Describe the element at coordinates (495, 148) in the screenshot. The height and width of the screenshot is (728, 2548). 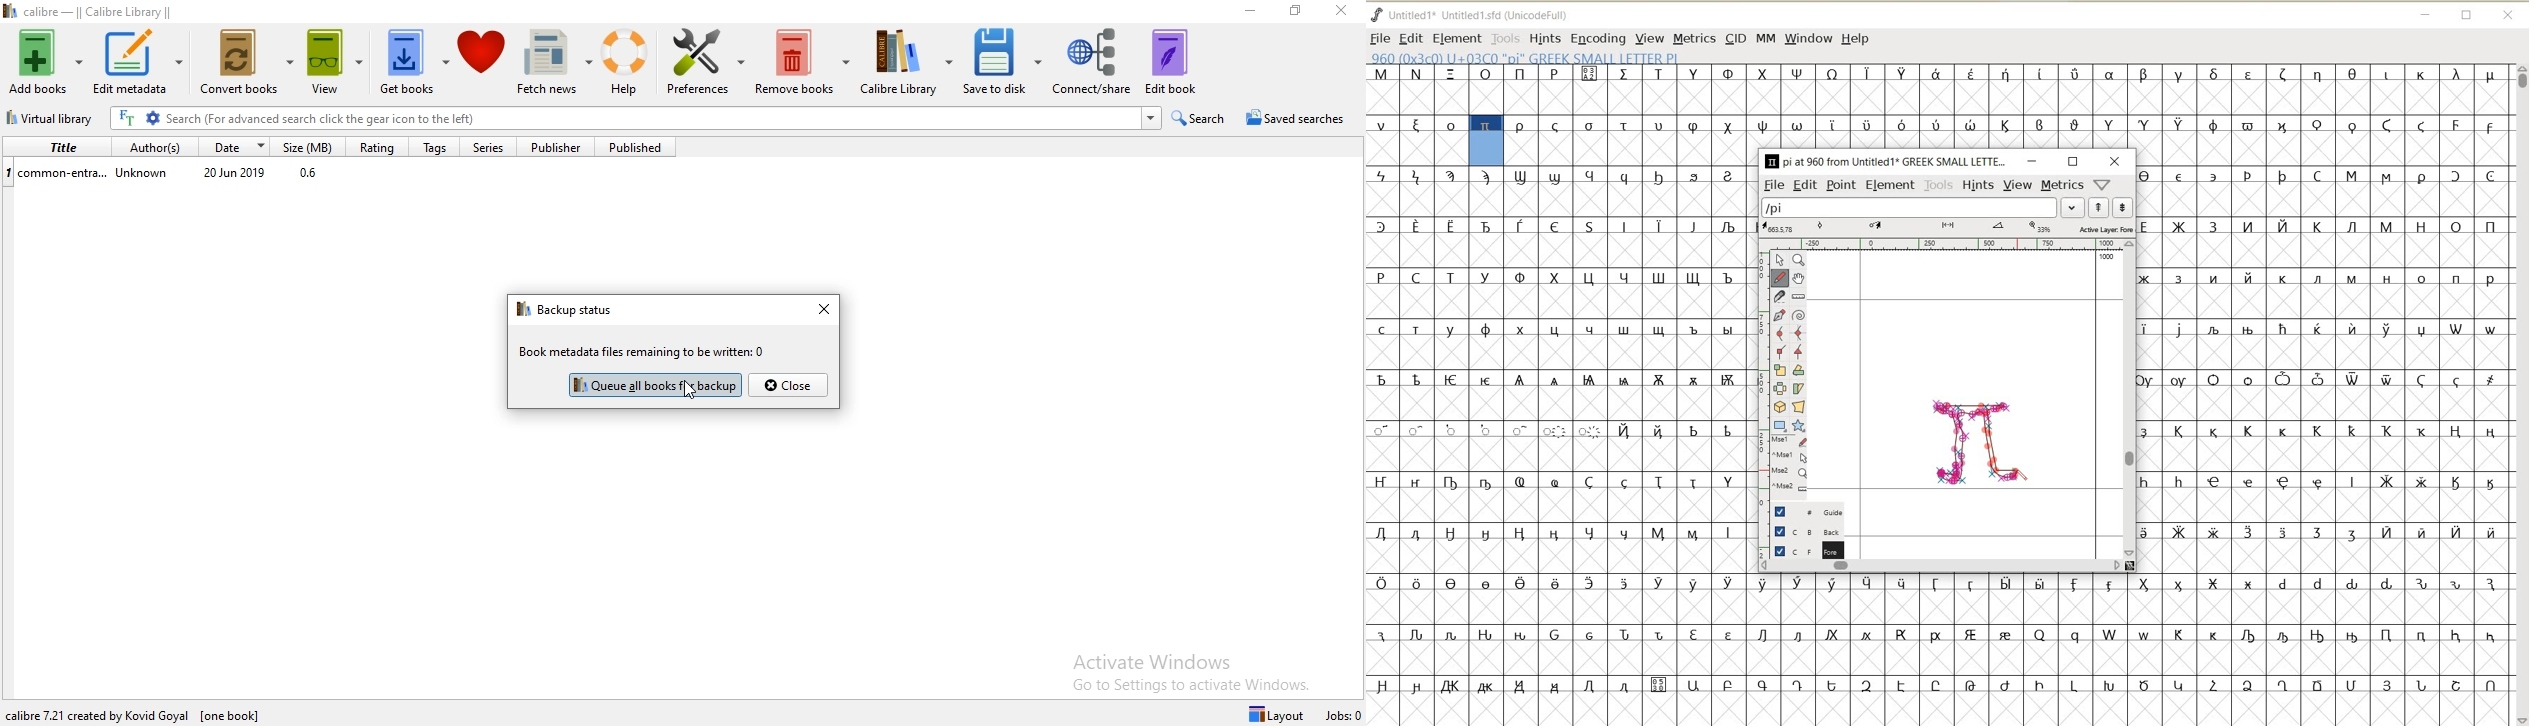
I see `Series` at that location.